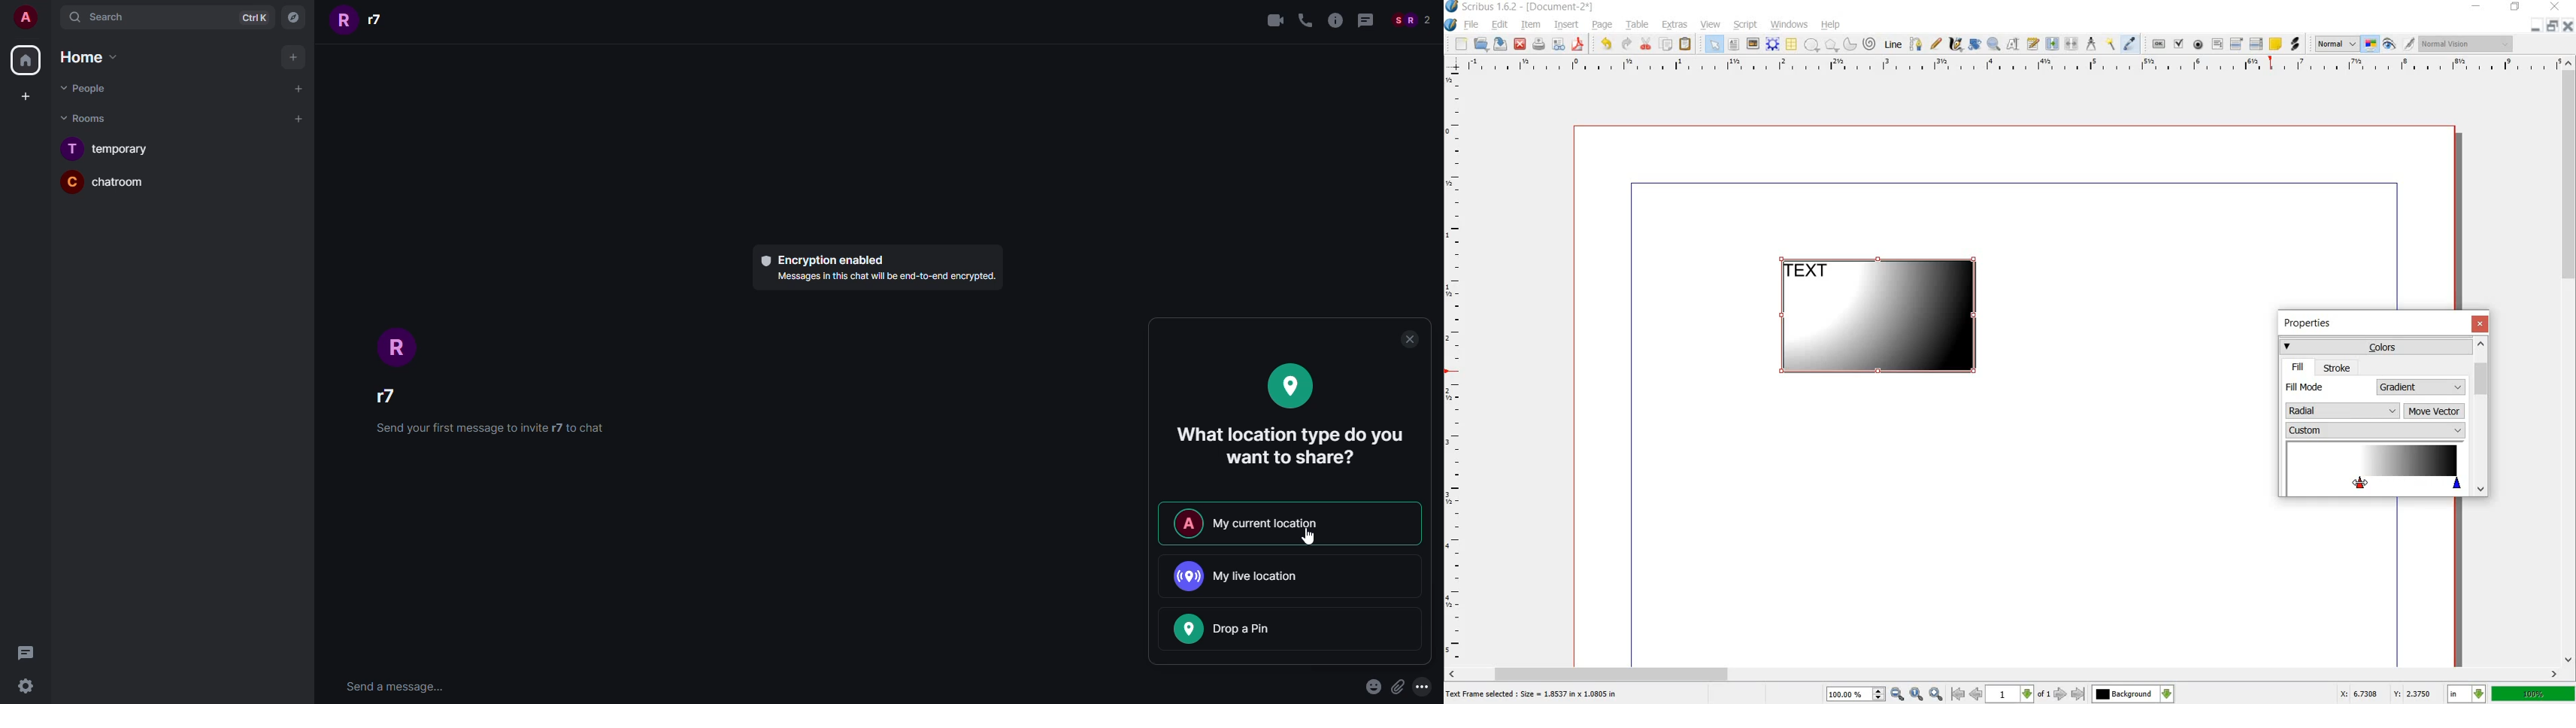 This screenshot has width=2576, height=728. Describe the element at coordinates (2199, 45) in the screenshot. I see `pdf radio button` at that location.